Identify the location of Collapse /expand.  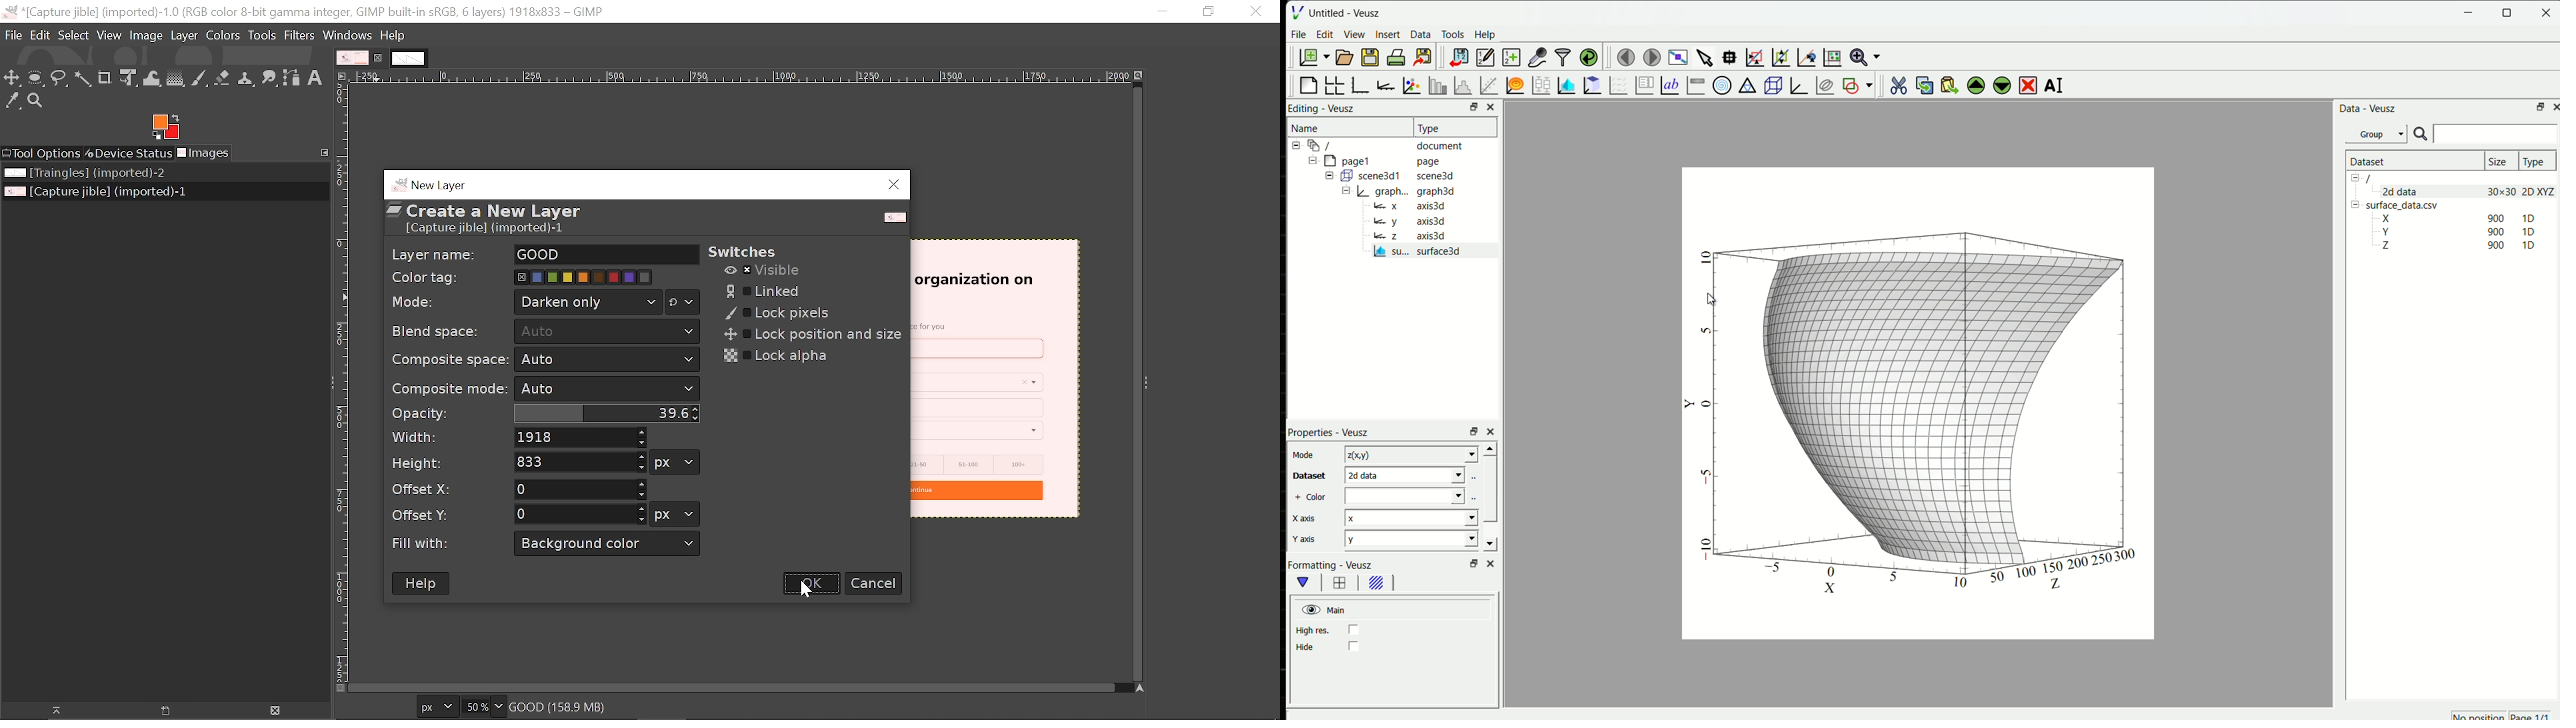
(2357, 206).